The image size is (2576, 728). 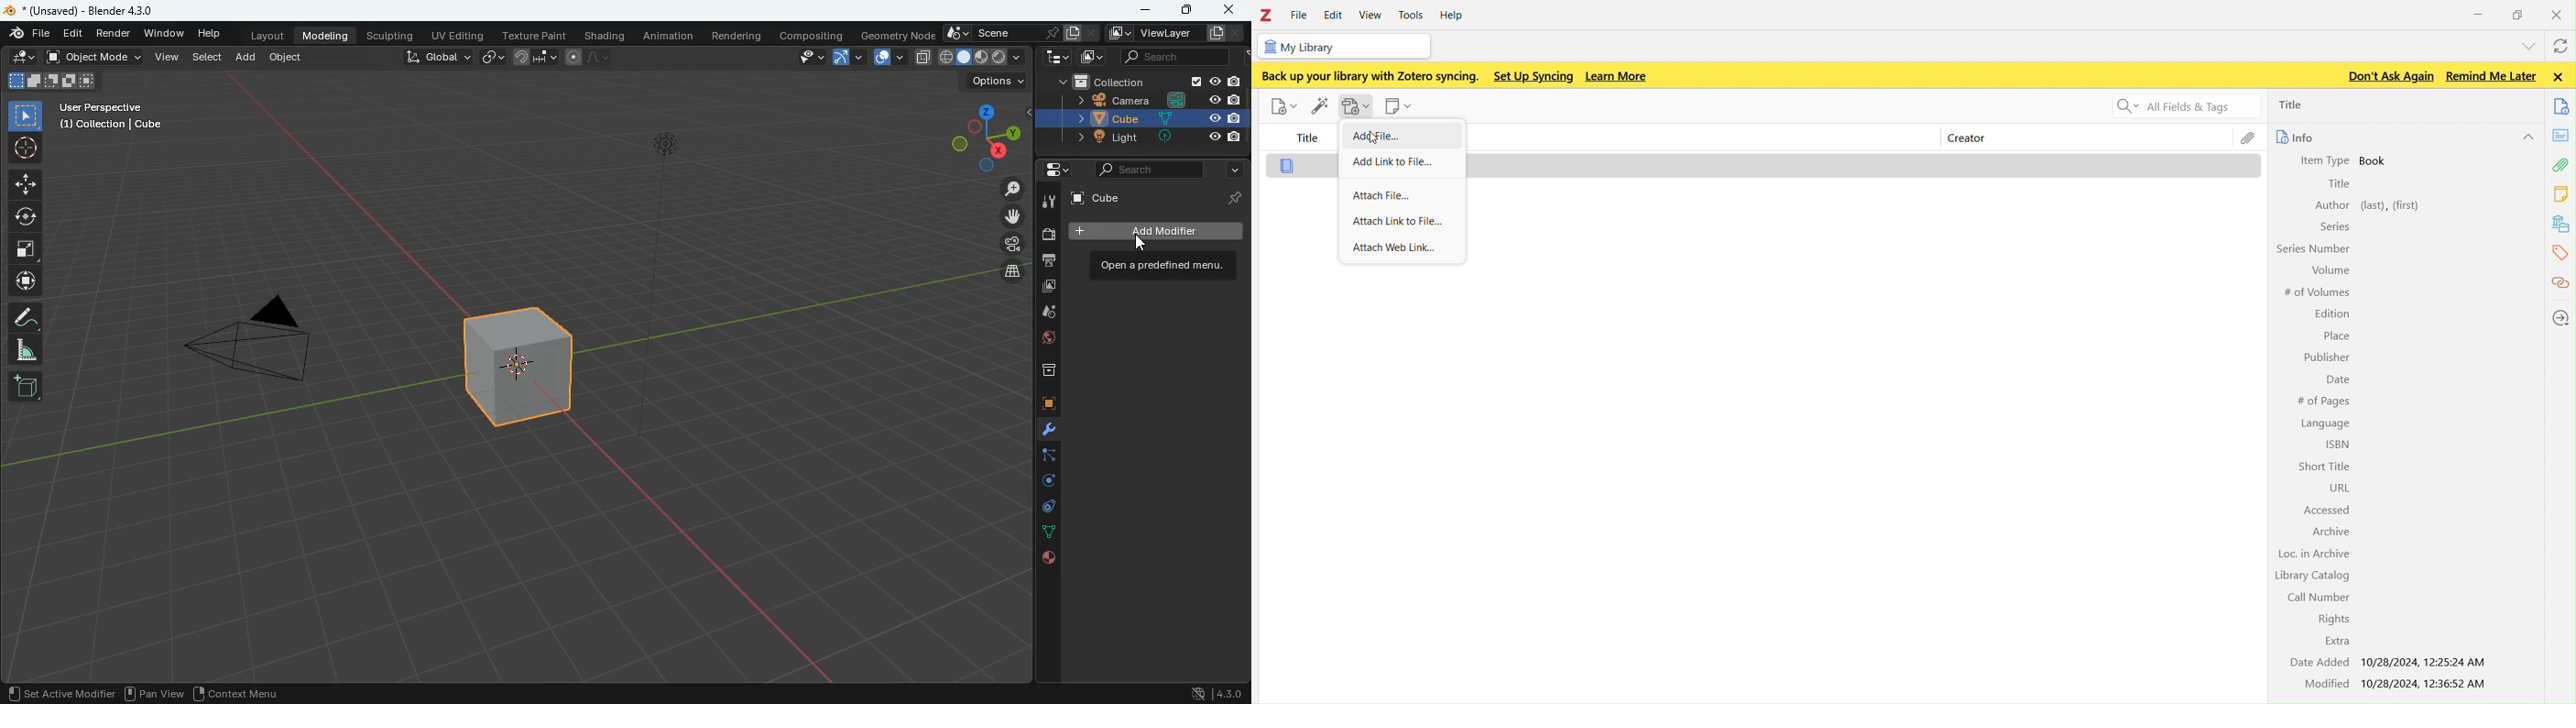 What do you see at coordinates (1040, 341) in the screenshot?
I see `globe` at bounding box center [1040, 341].